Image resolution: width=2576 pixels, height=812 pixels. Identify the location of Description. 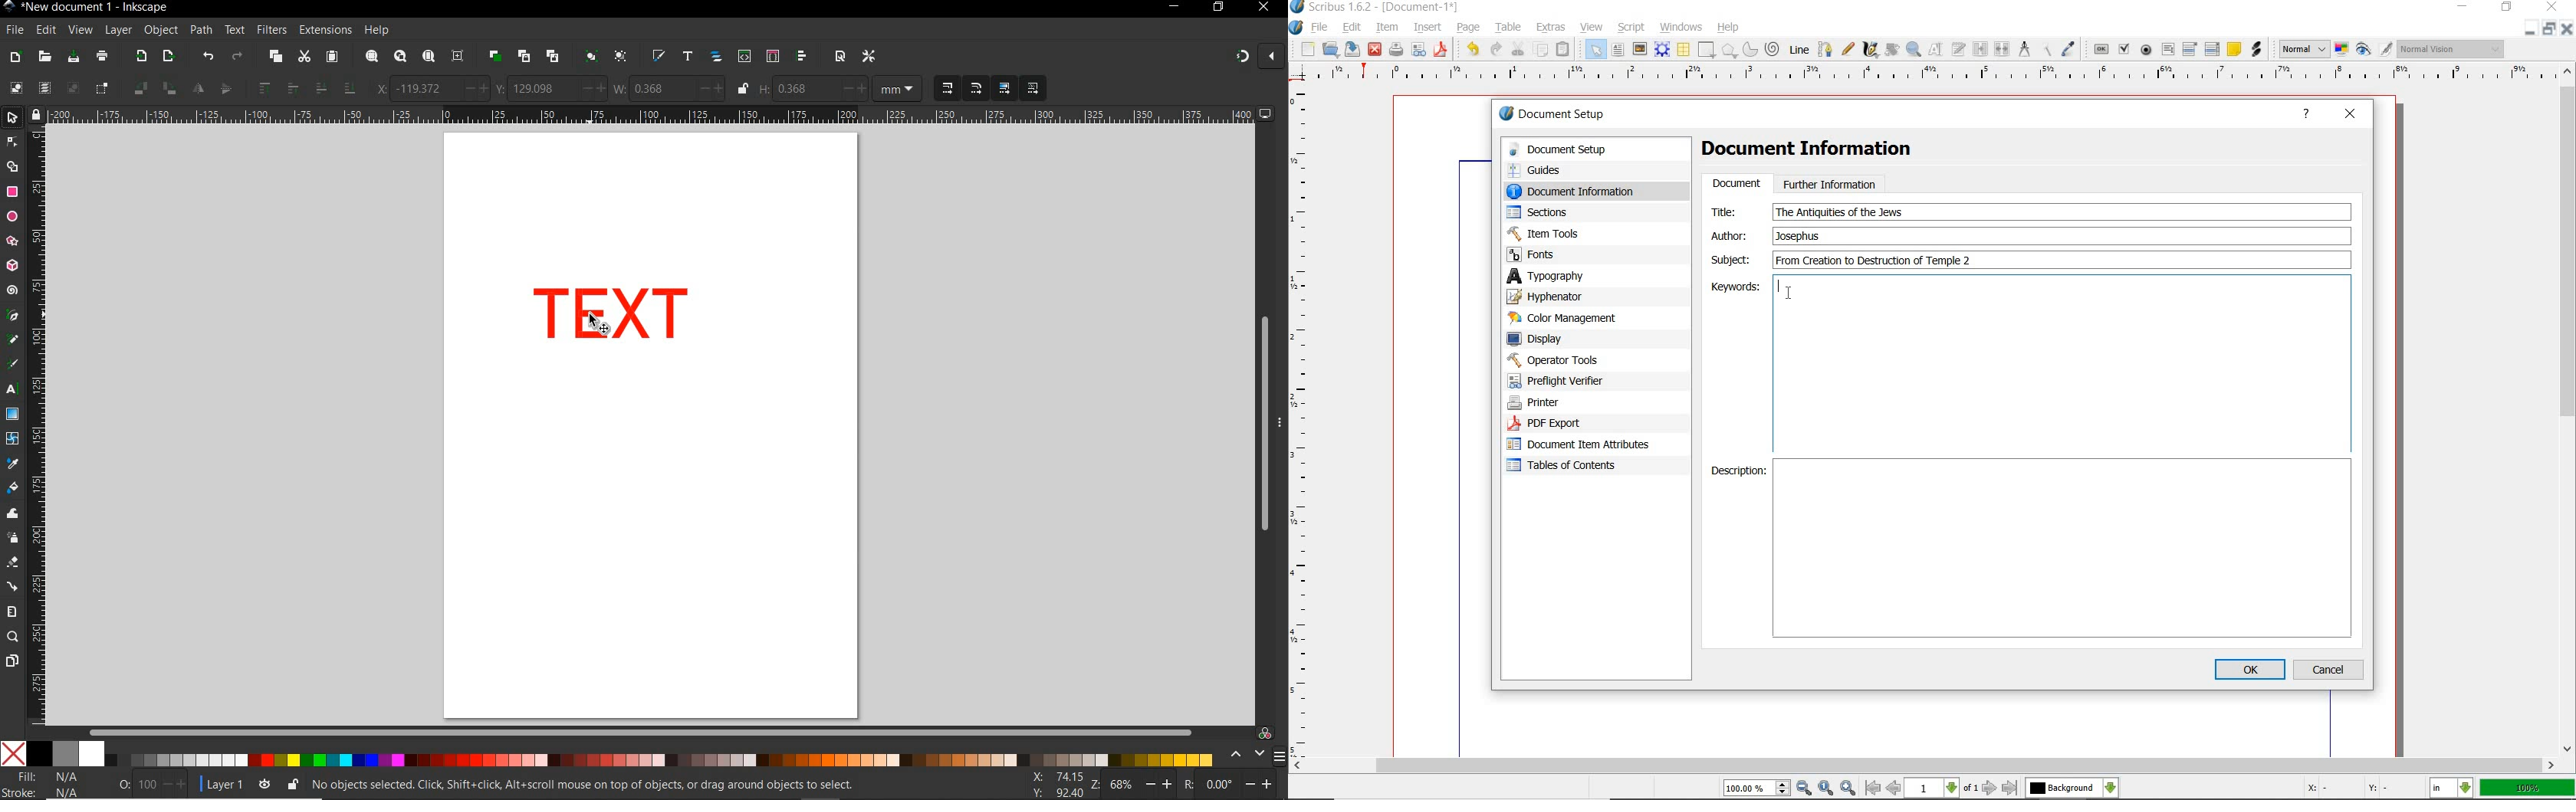
(1733, 474).